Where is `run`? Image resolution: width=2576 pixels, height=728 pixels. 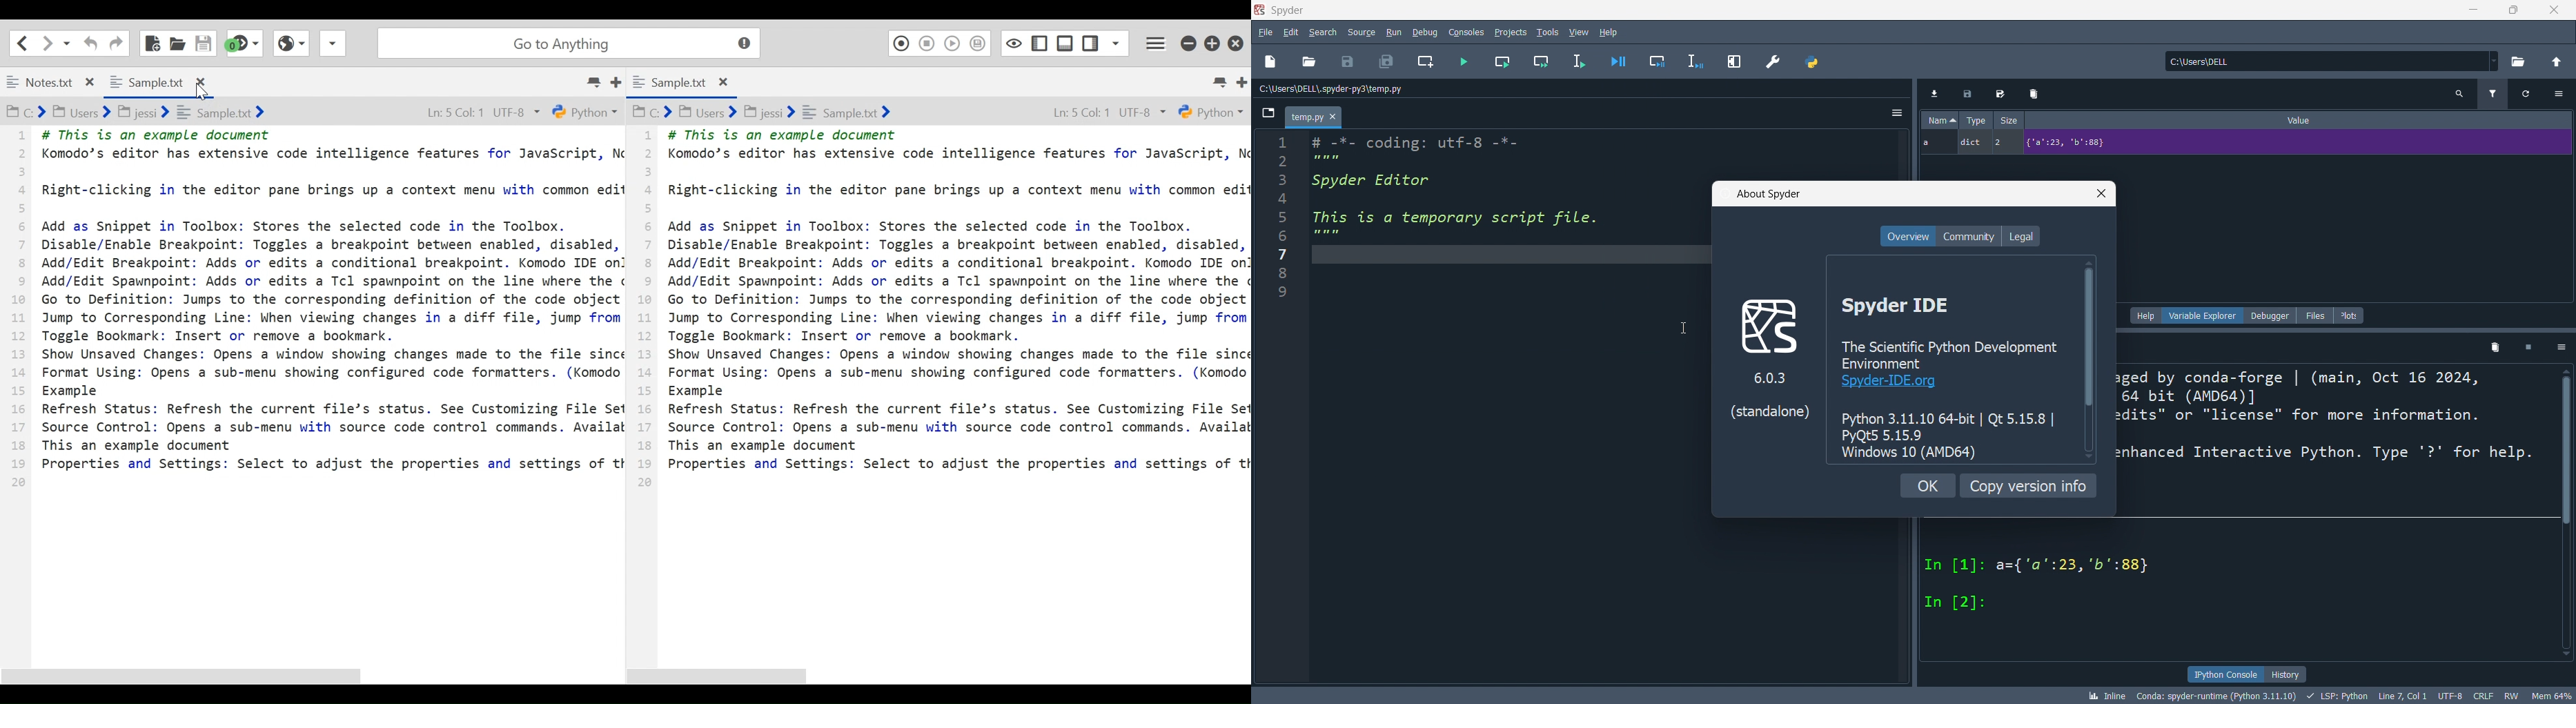
run is located at coordinates (1393, 33).